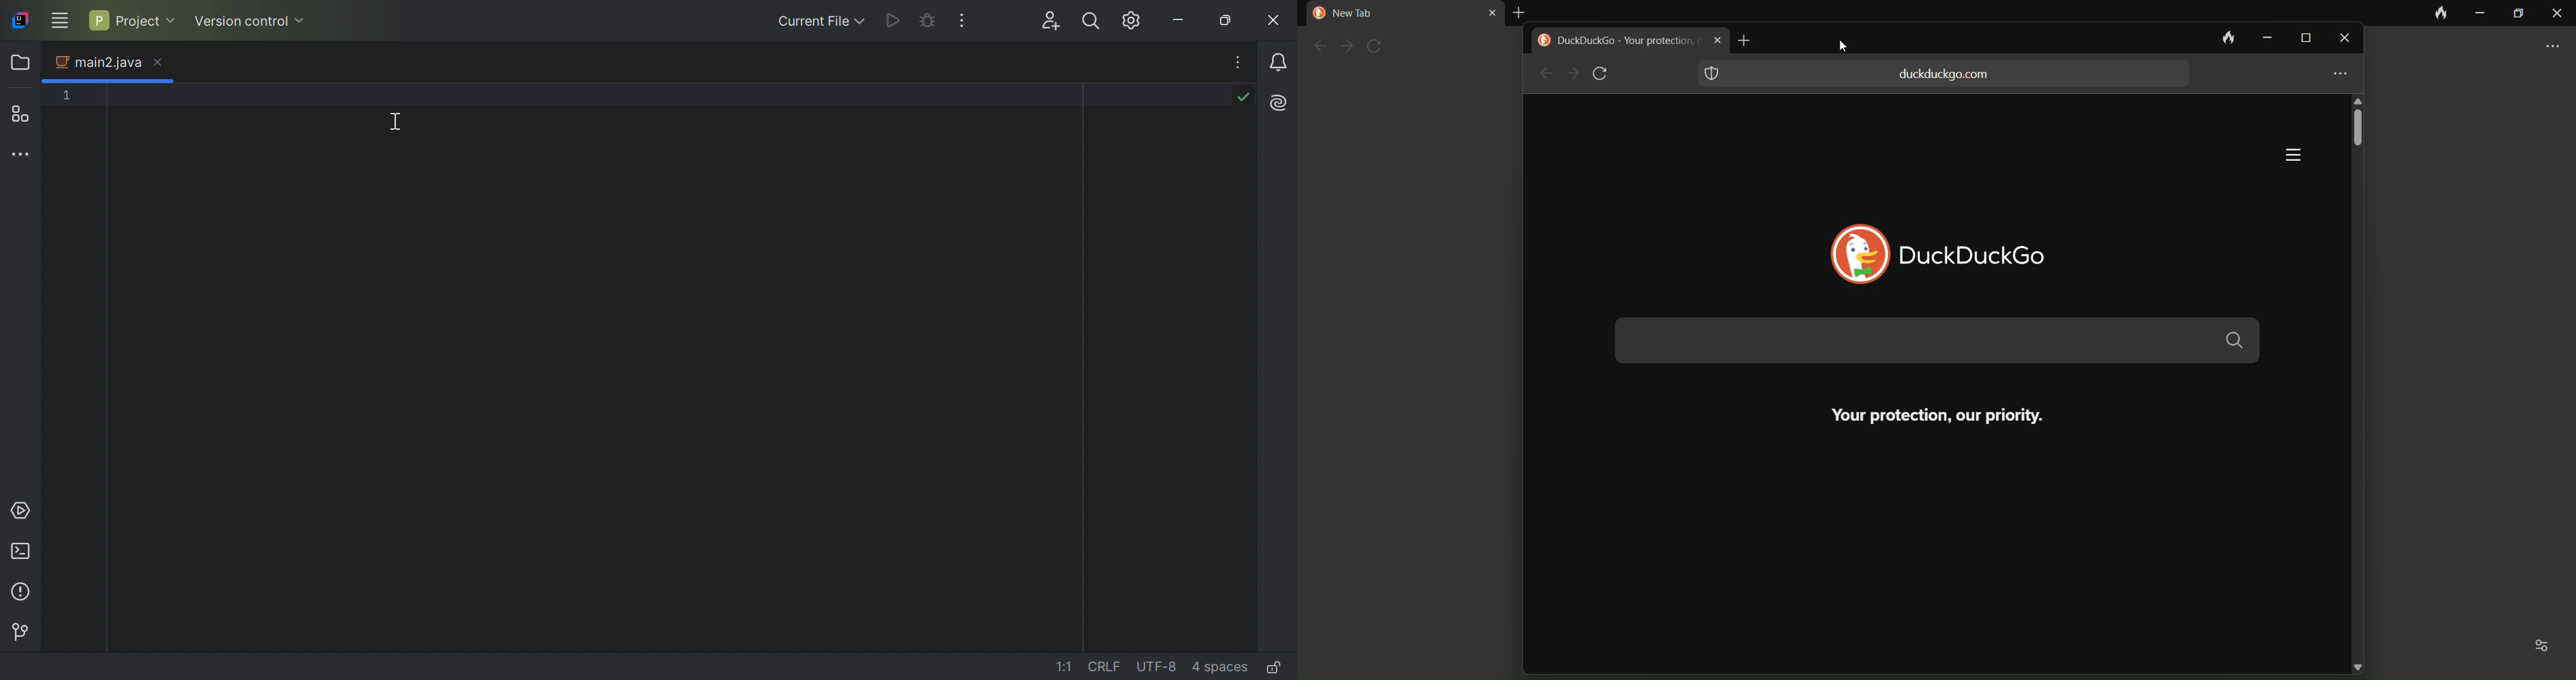  What do you see at coordinates (24, 552) in the screenshot?
I see `Terminal` at bounding box center [24, 552].